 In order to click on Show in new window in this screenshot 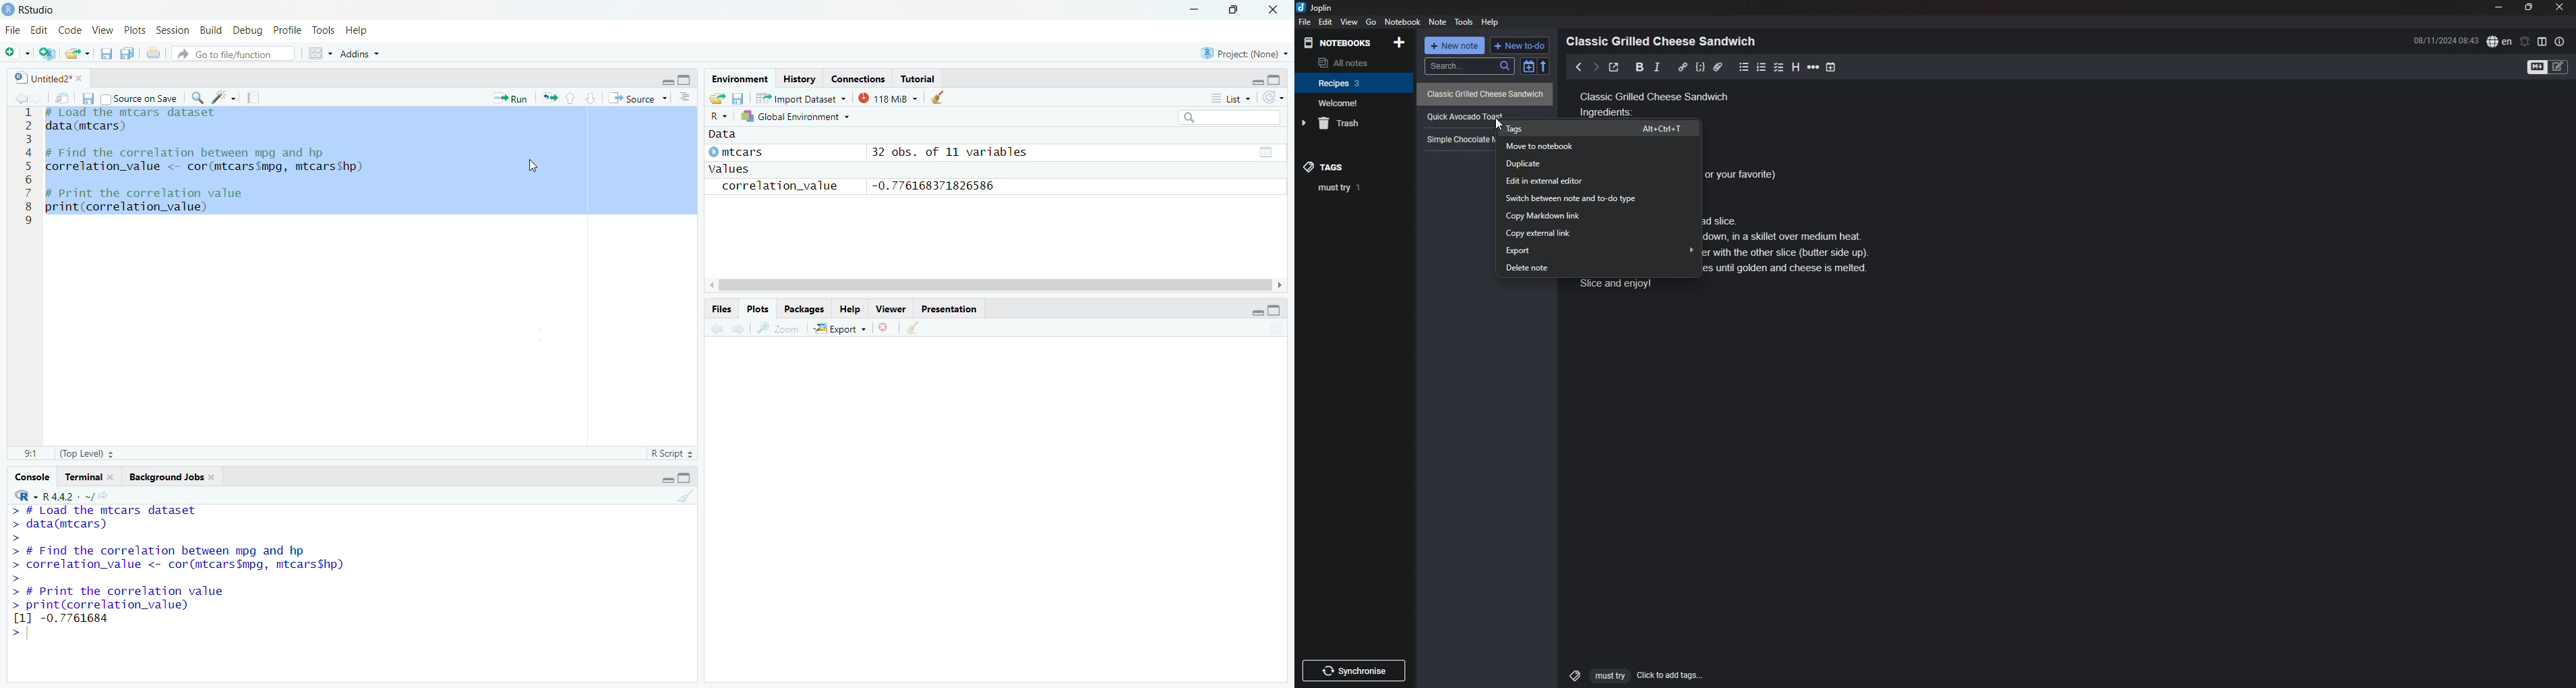, I will do `click(63, 96)`.